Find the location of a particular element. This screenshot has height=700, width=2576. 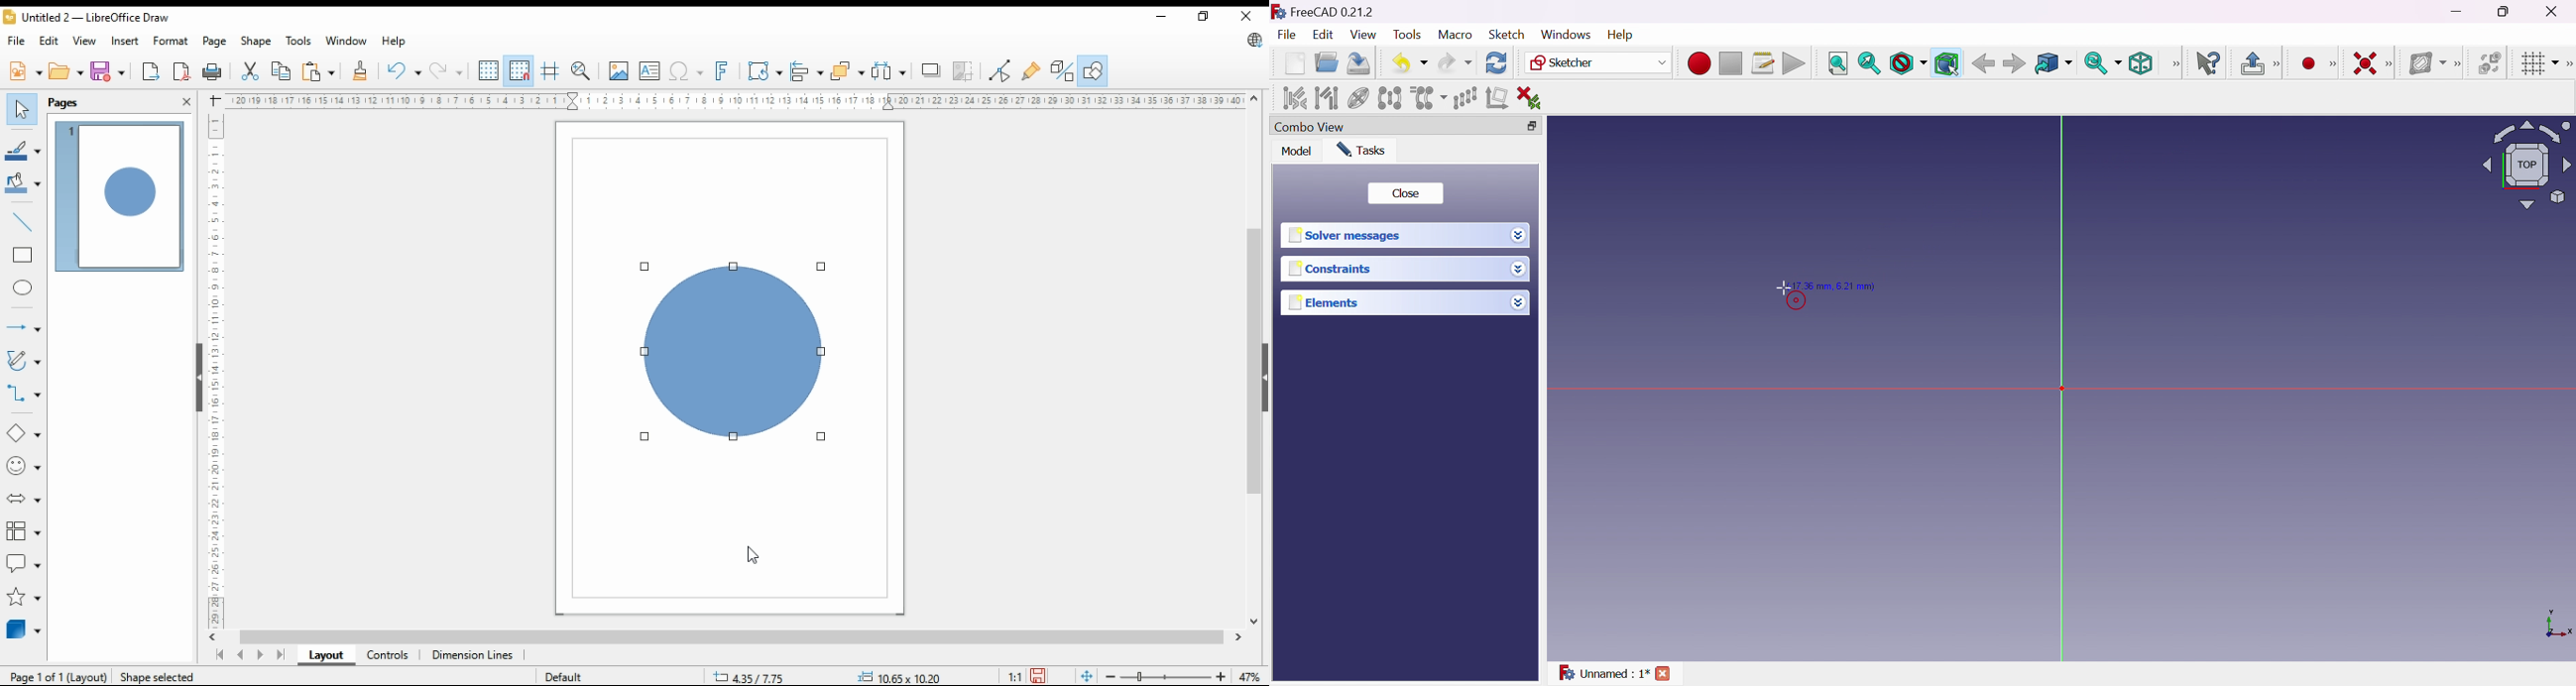

stars and banners is located at coordinates (23, 596).